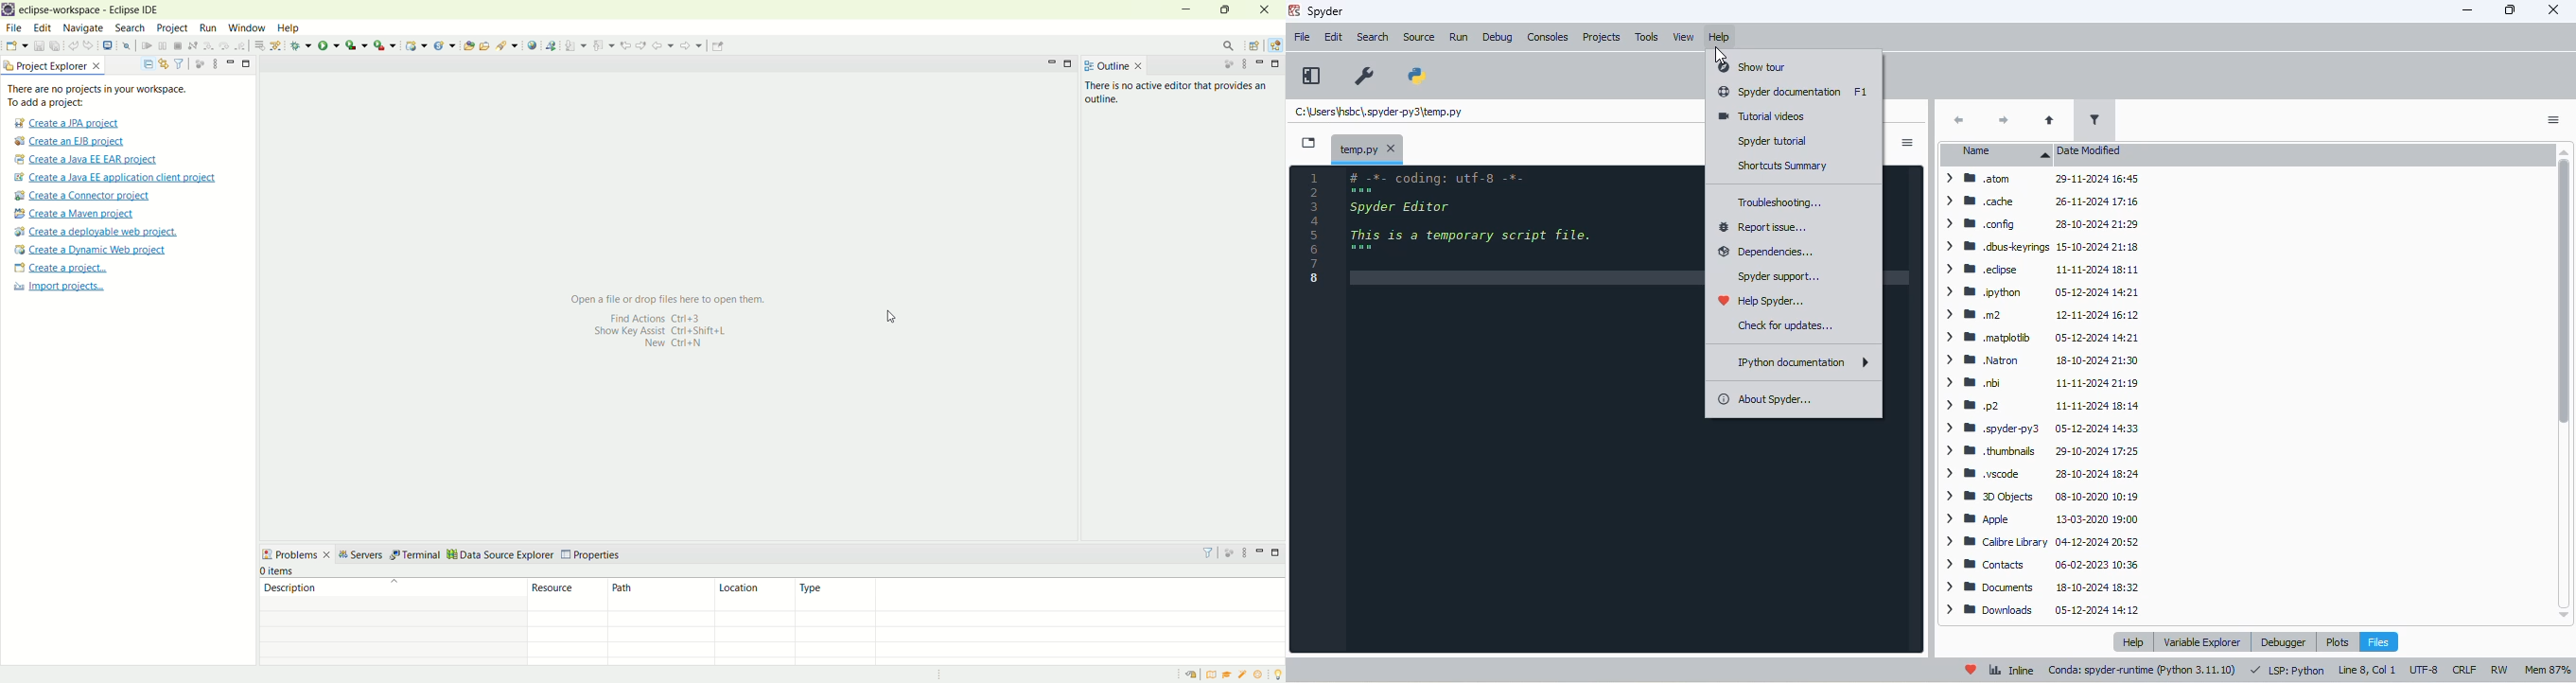 The width and height of the screenshot is (2576, 700). What do you see at coordinates (2563, 381) in the screenshot?
I see `vertical scroll bar` at bounding box center [2563, 381].